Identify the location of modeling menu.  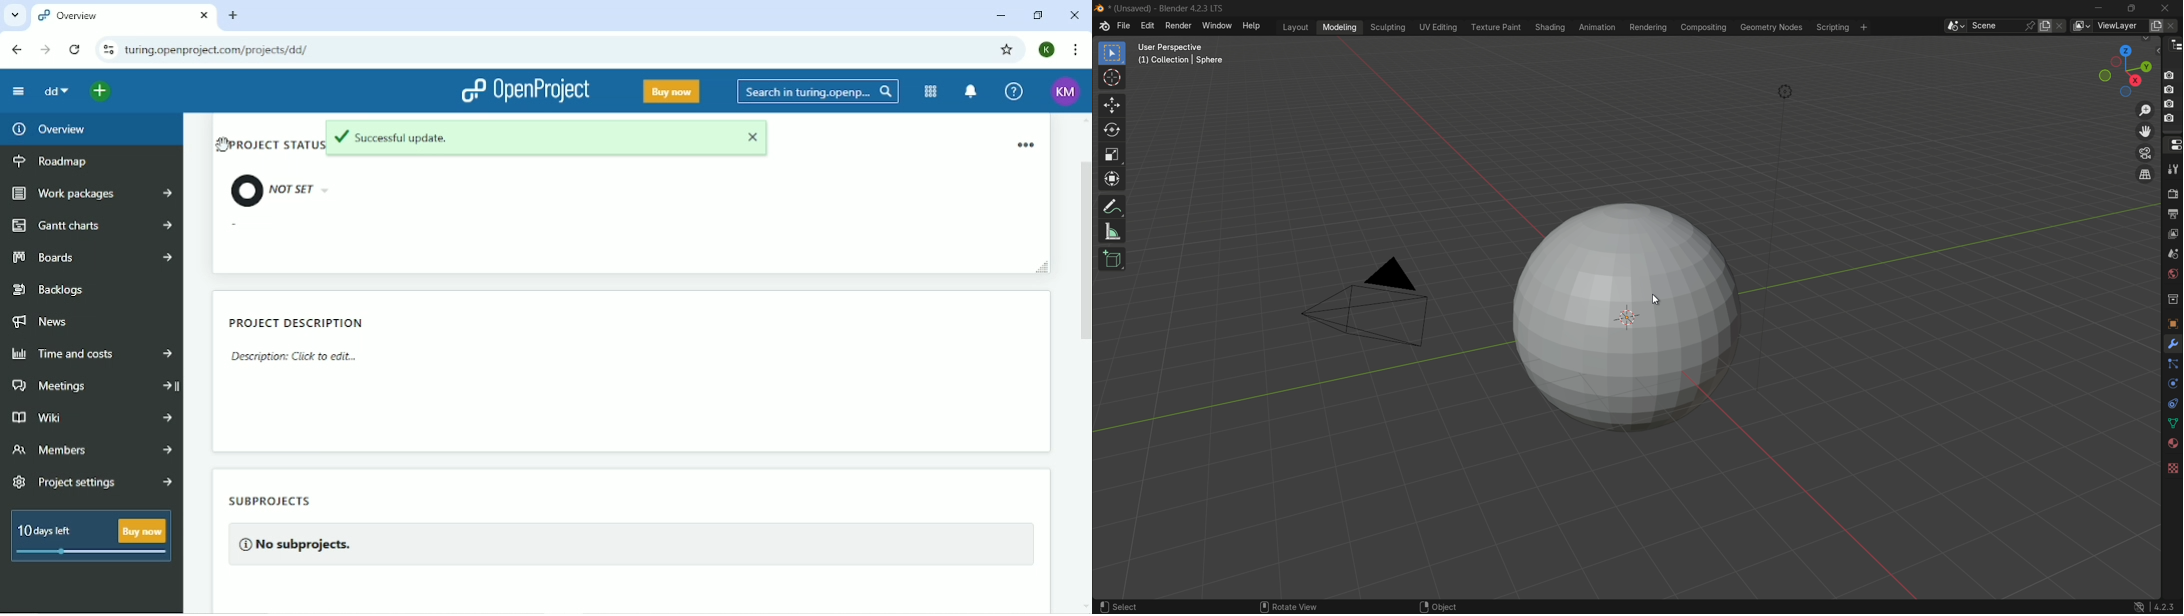
(1340, 28).